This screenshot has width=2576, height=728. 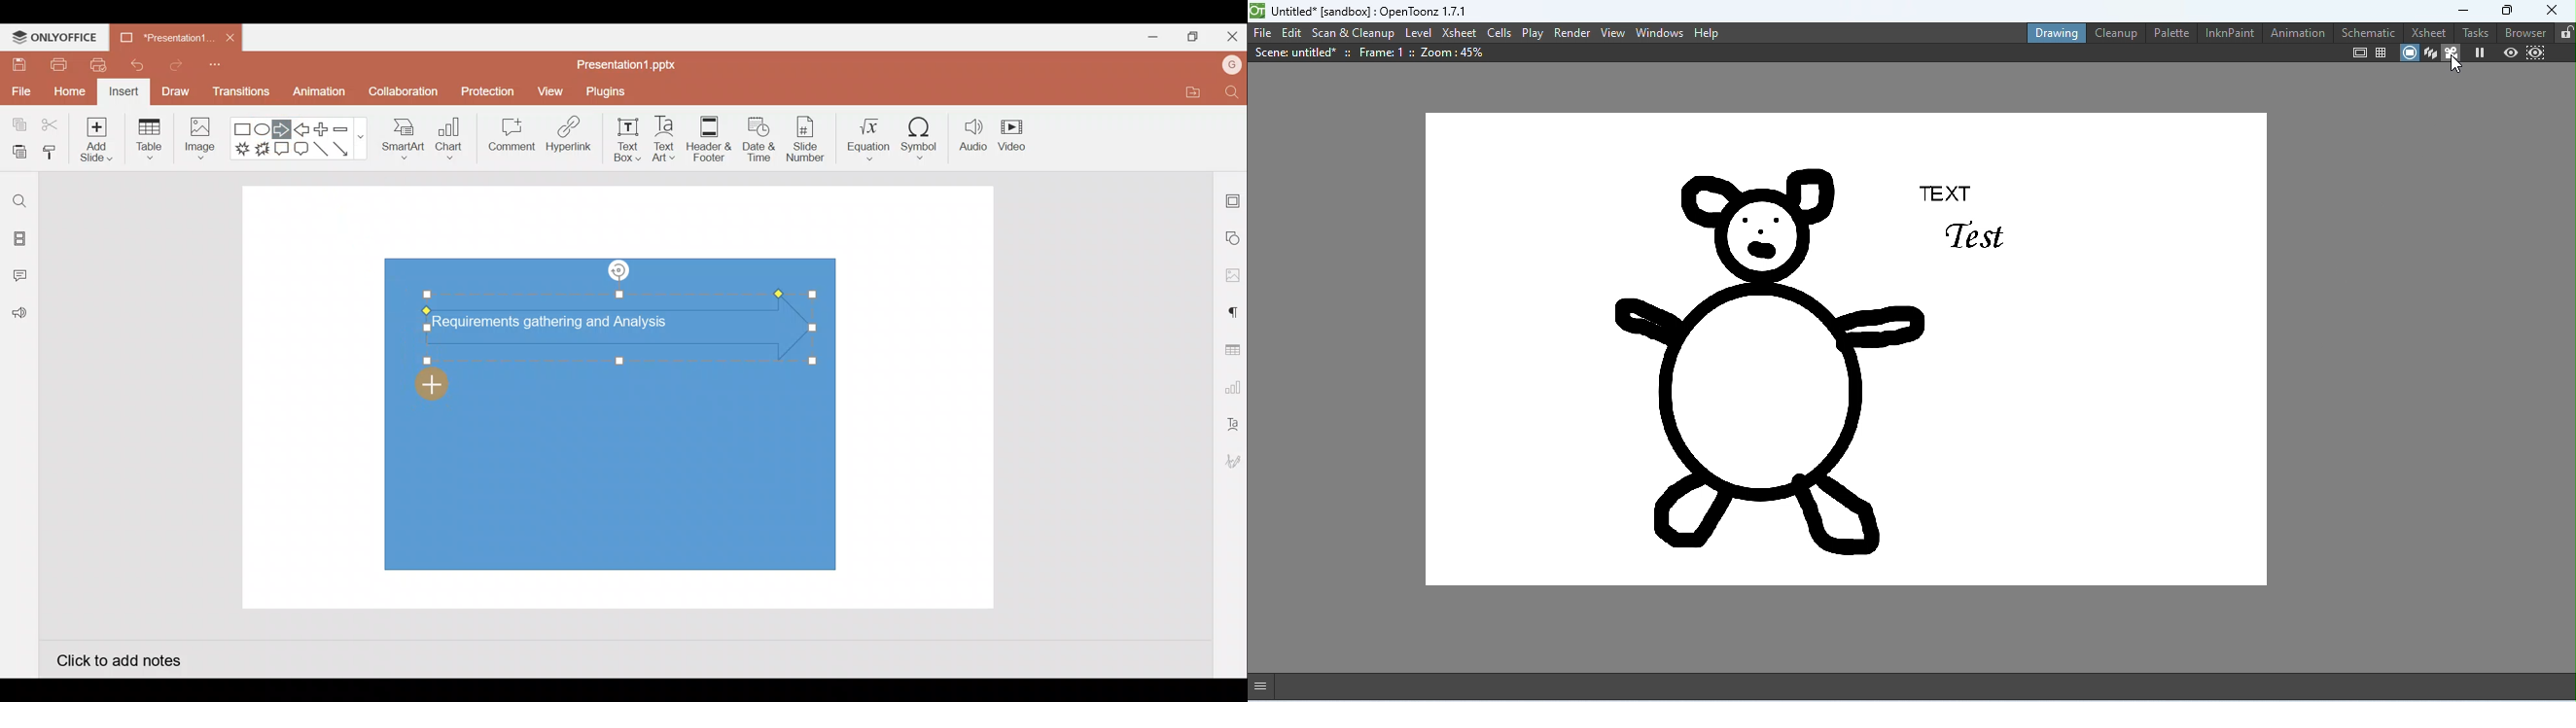 I want to click on camera stand view, so click(x=2406, y=53).